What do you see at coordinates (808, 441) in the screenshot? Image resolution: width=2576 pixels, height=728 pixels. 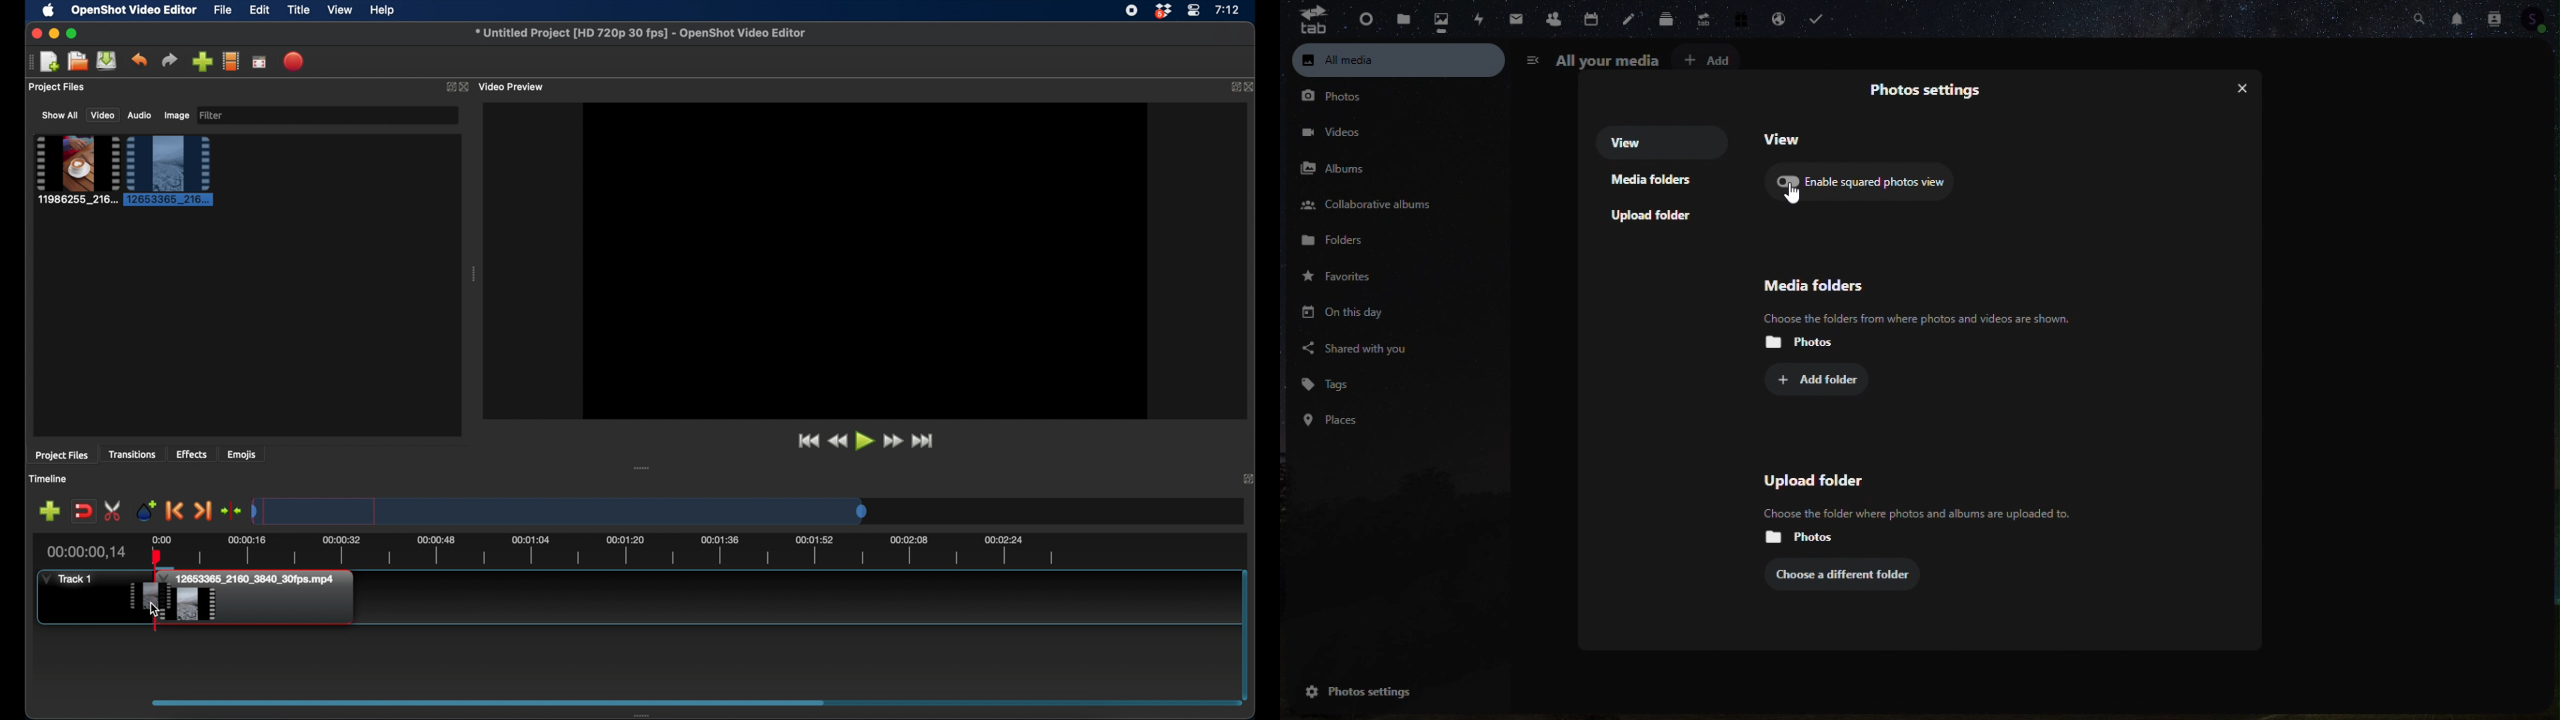 I see `jump to start` at bounding box center [808, 441].